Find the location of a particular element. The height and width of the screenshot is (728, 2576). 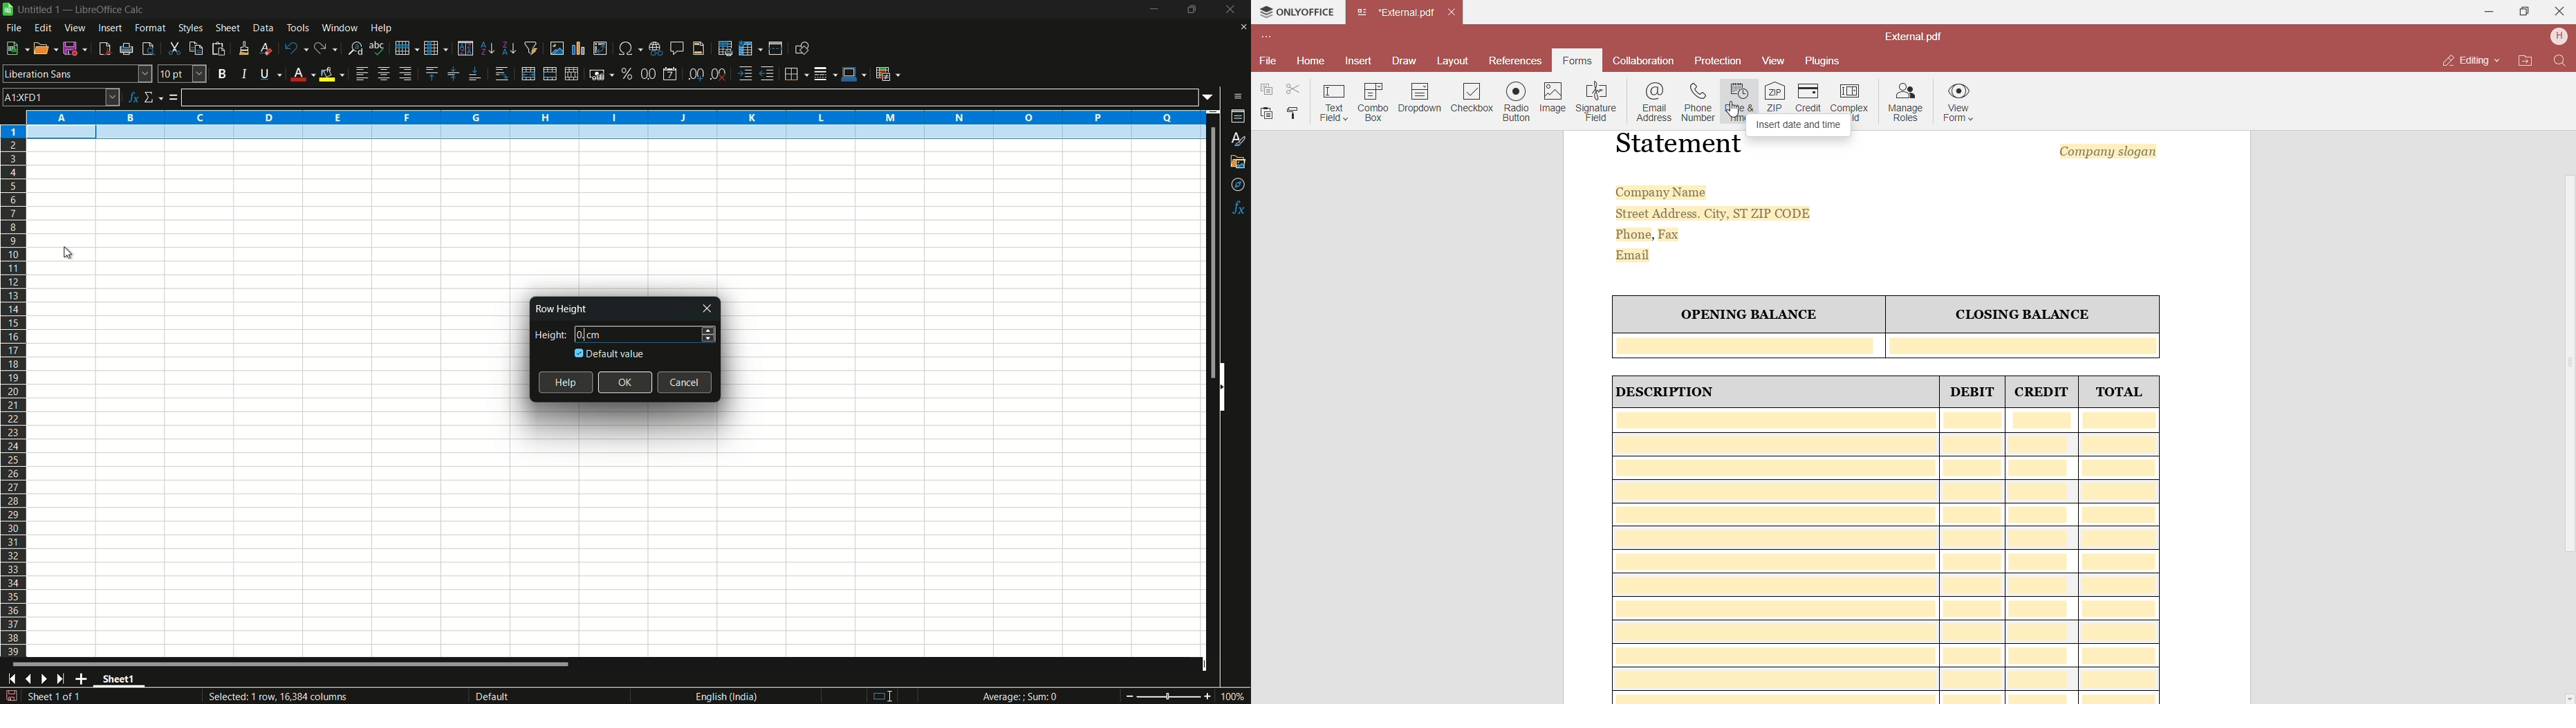

View is located at coordinates (1772, 60).